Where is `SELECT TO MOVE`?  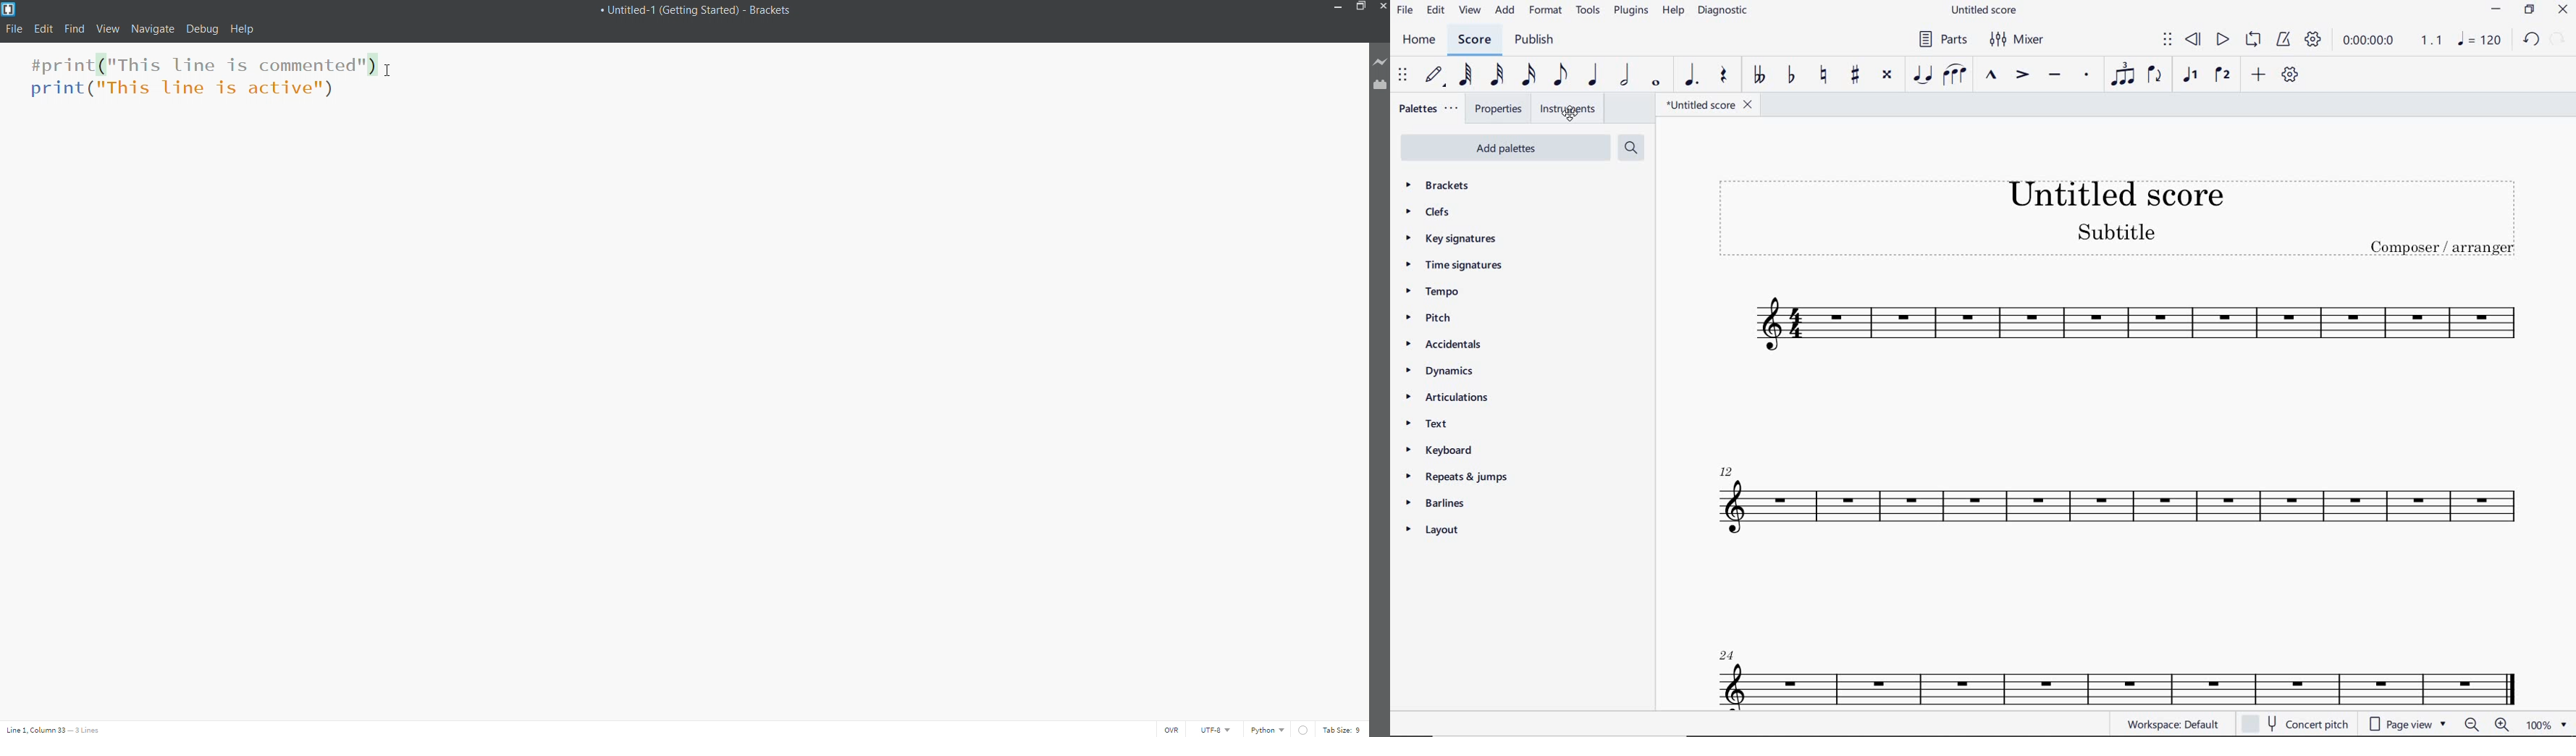
SELECT TO MOVE is located at coordinates (1403, 77).